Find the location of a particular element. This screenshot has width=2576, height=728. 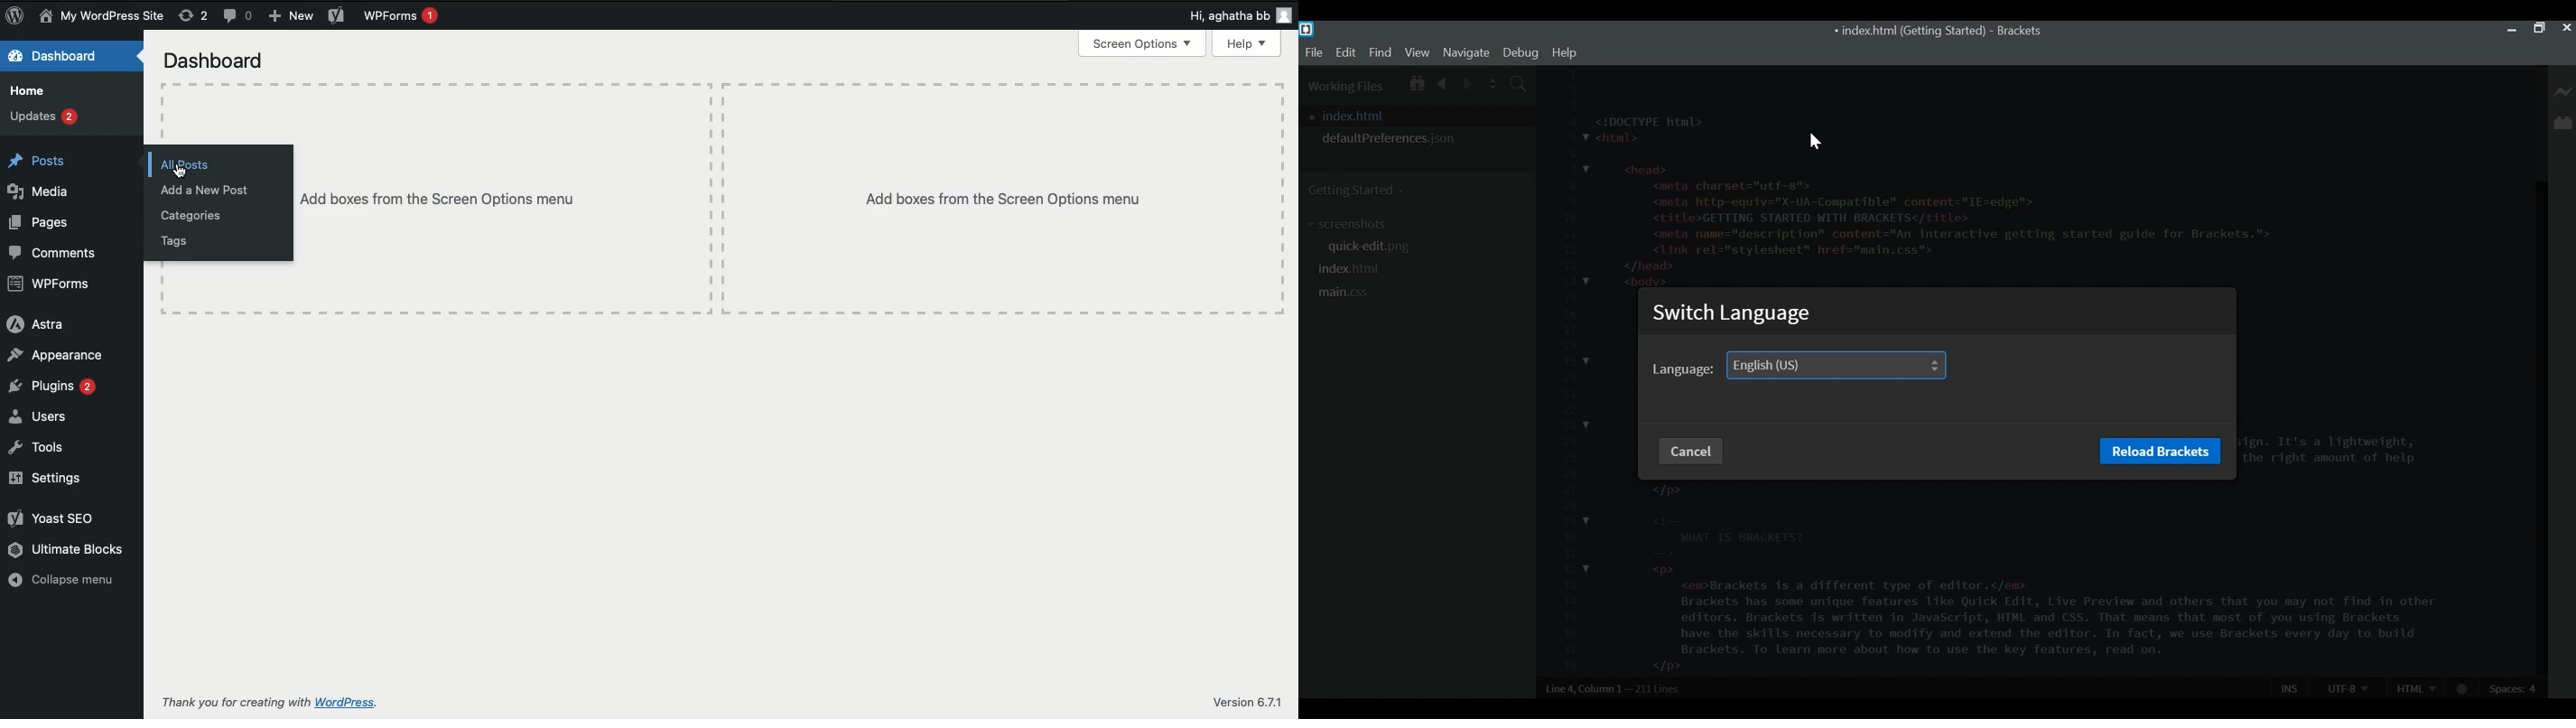

Settings is located at coordinates (44, 479).